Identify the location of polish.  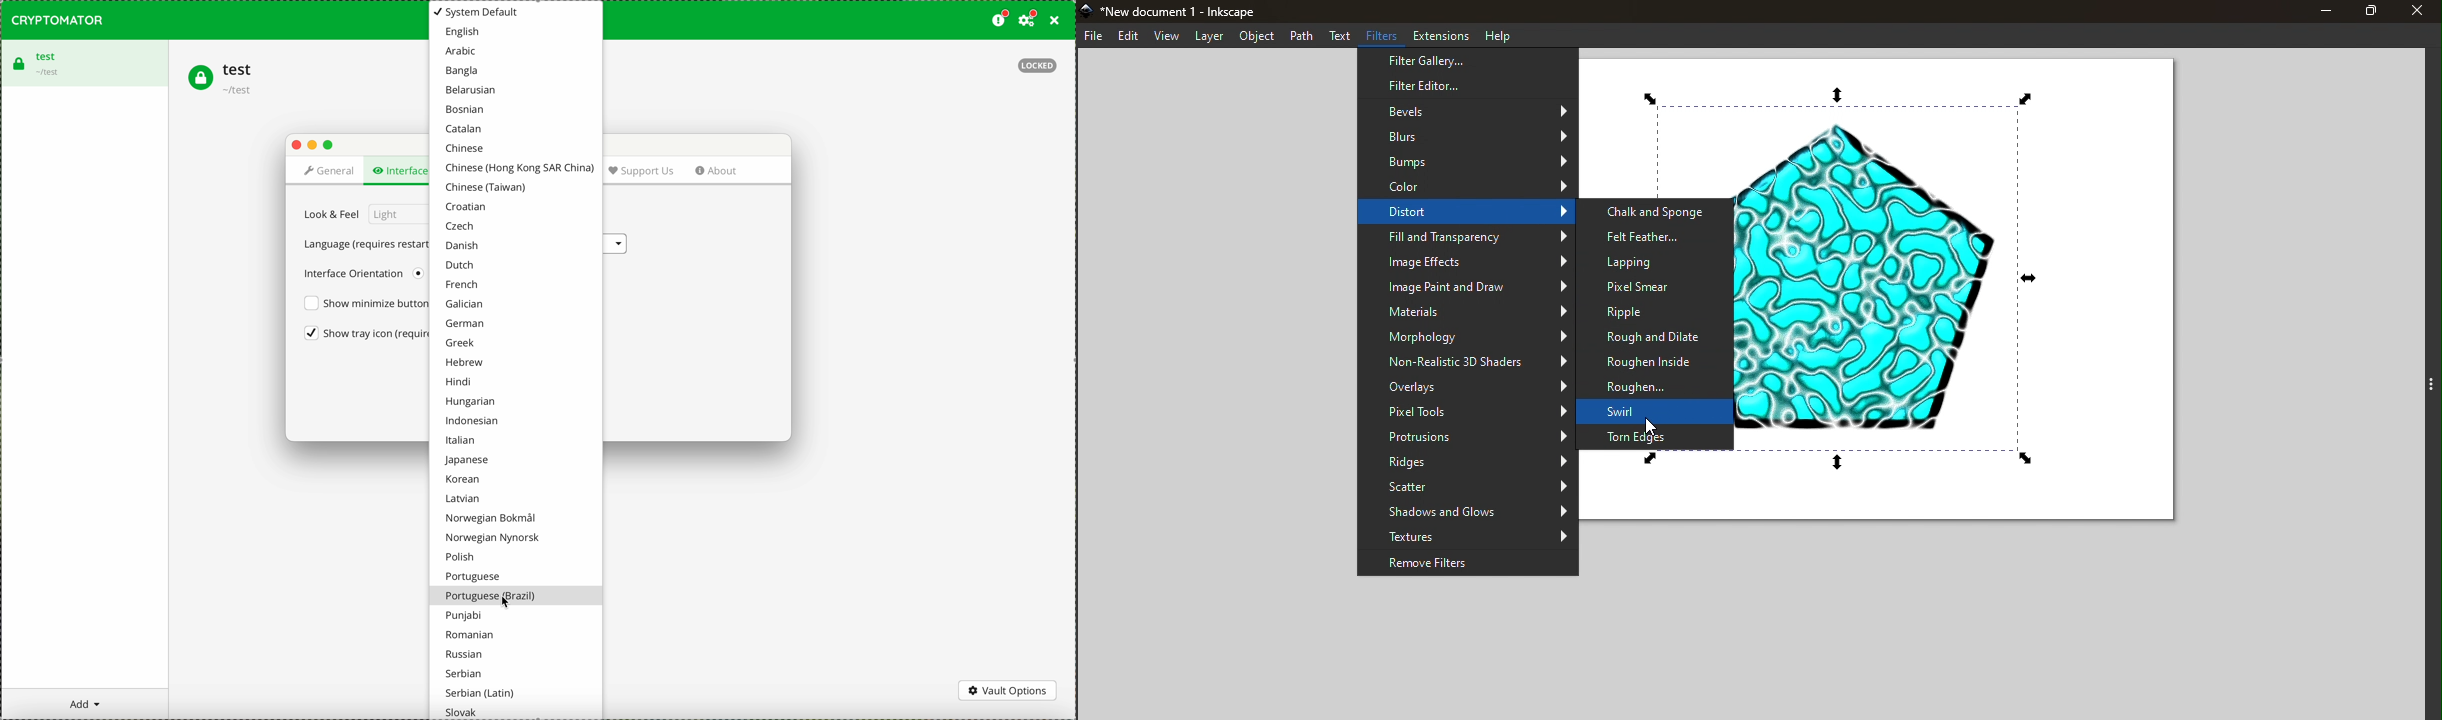
(460, 557).